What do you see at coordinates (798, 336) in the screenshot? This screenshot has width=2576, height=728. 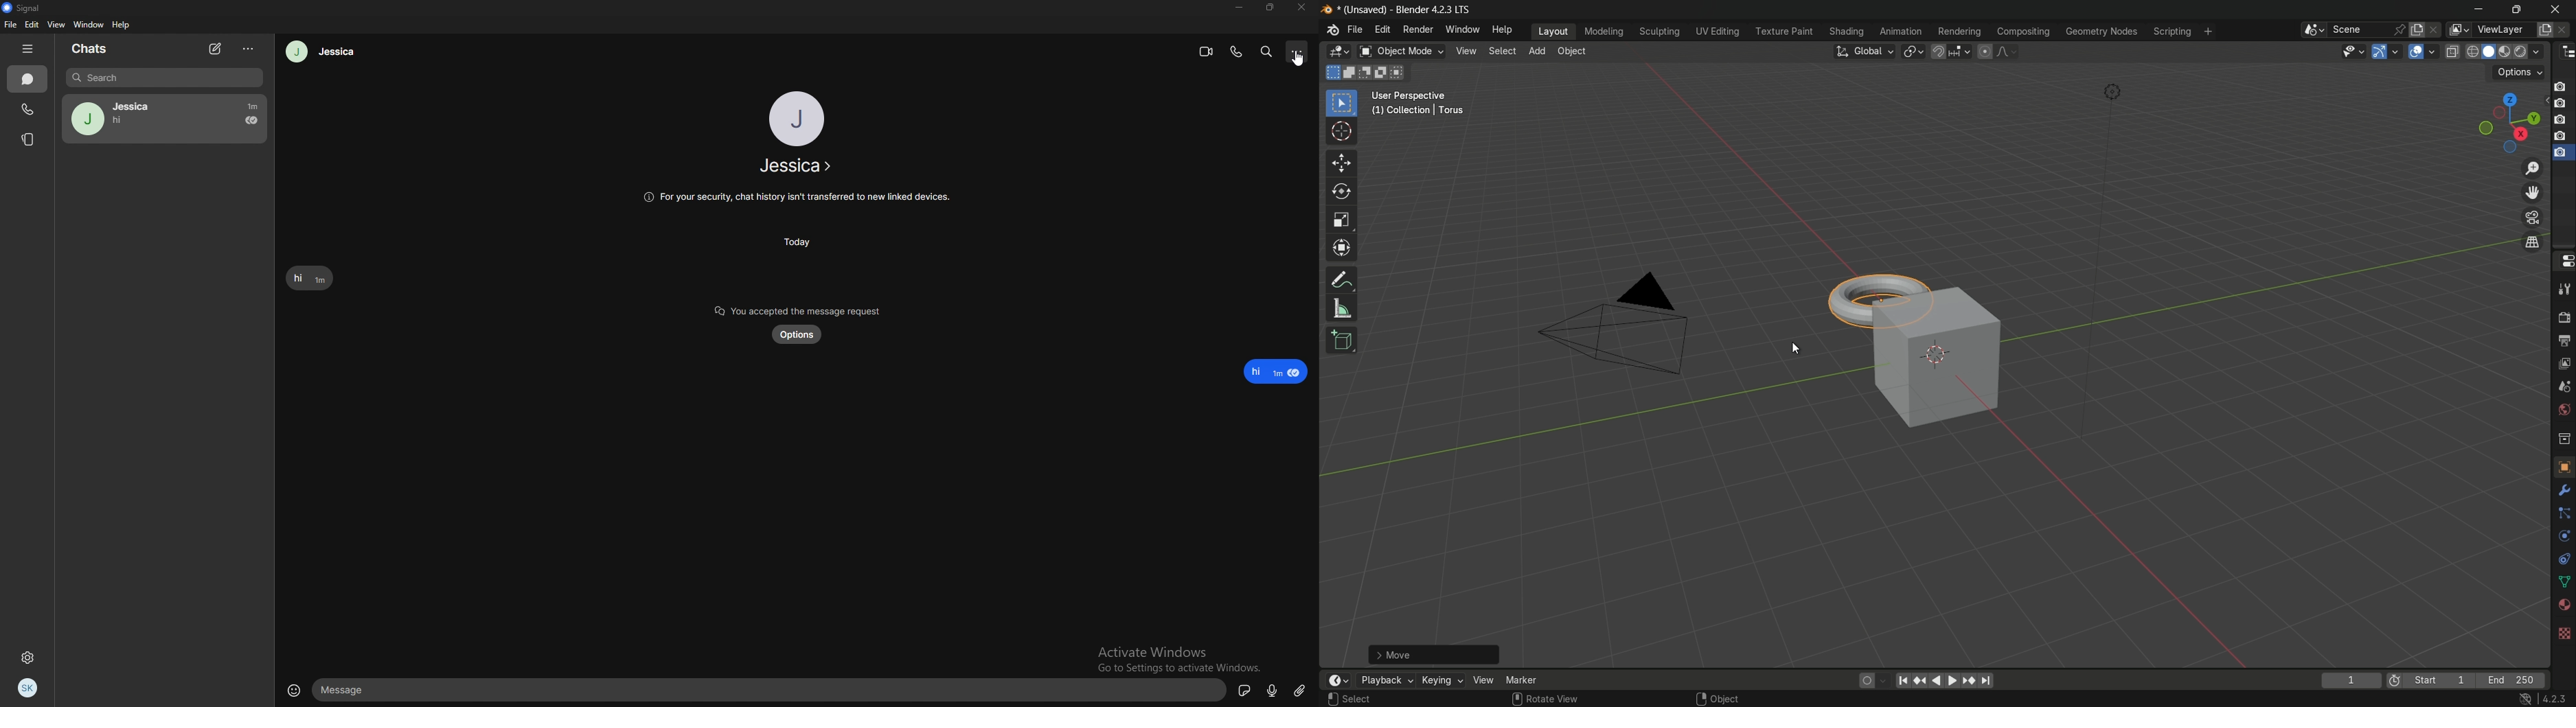 I see `Options` at bounding box center [798, 336].